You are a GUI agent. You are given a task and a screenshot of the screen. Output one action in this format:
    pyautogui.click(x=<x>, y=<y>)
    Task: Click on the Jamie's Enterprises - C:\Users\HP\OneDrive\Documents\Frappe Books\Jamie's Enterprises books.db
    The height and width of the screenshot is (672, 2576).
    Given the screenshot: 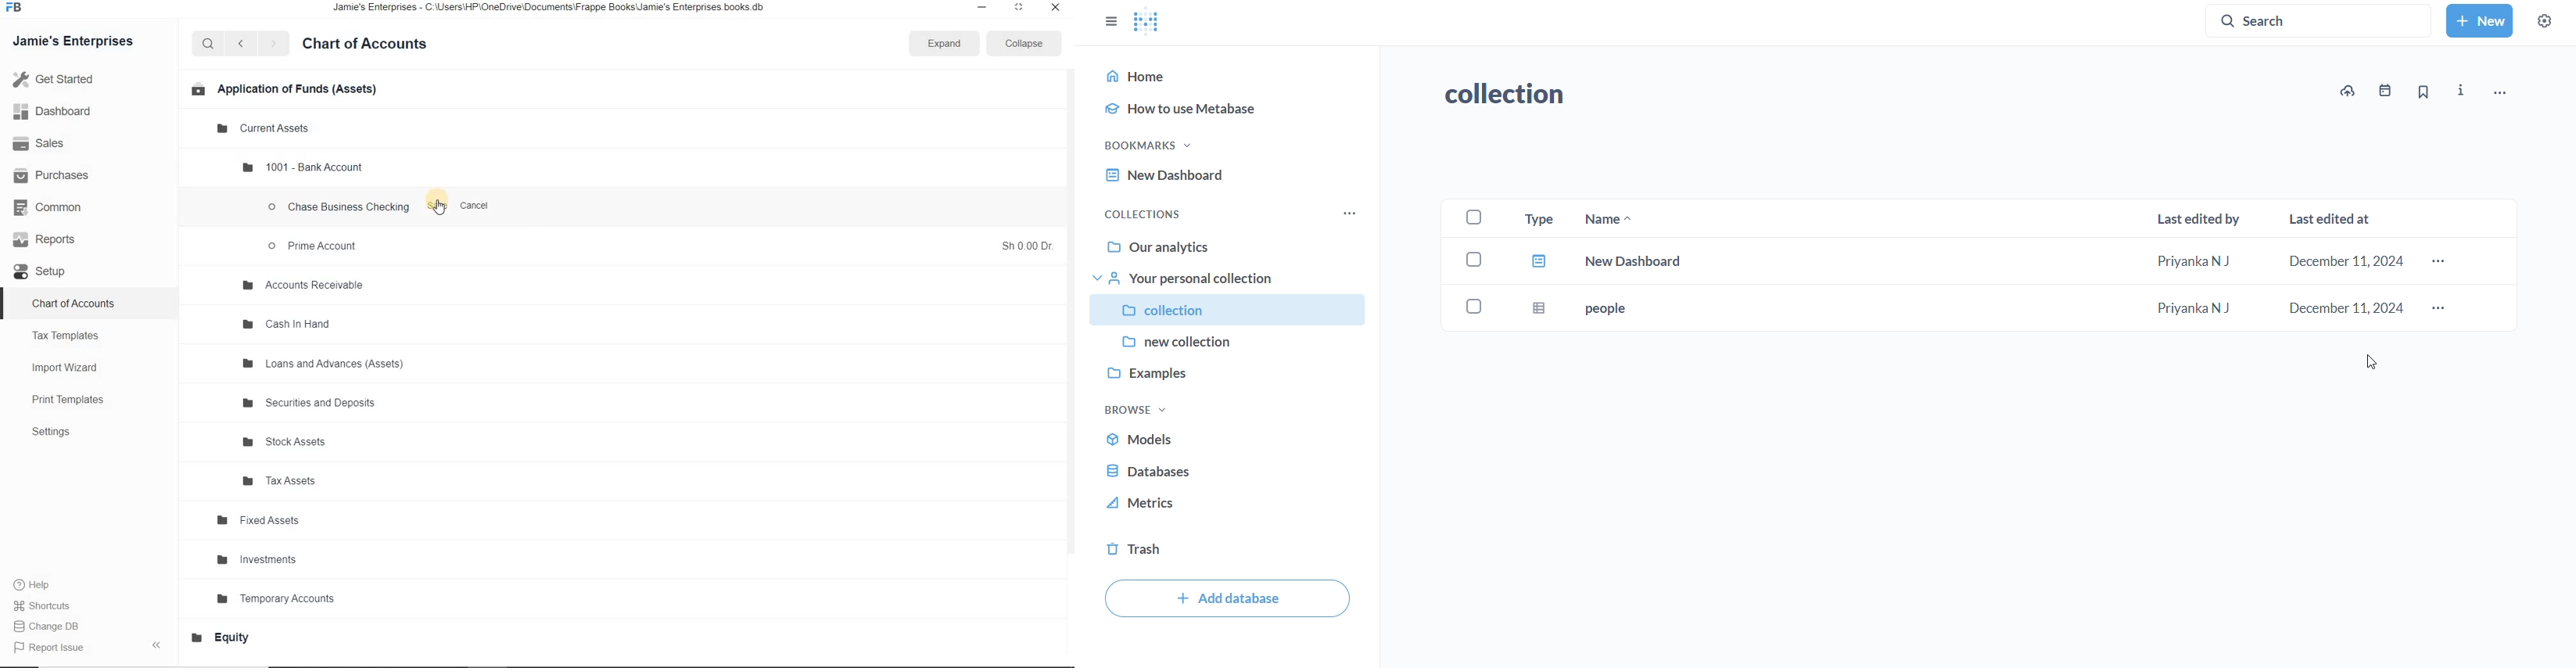 What is the action you would take?
    pyautogui.click(x=560, y=10)
    